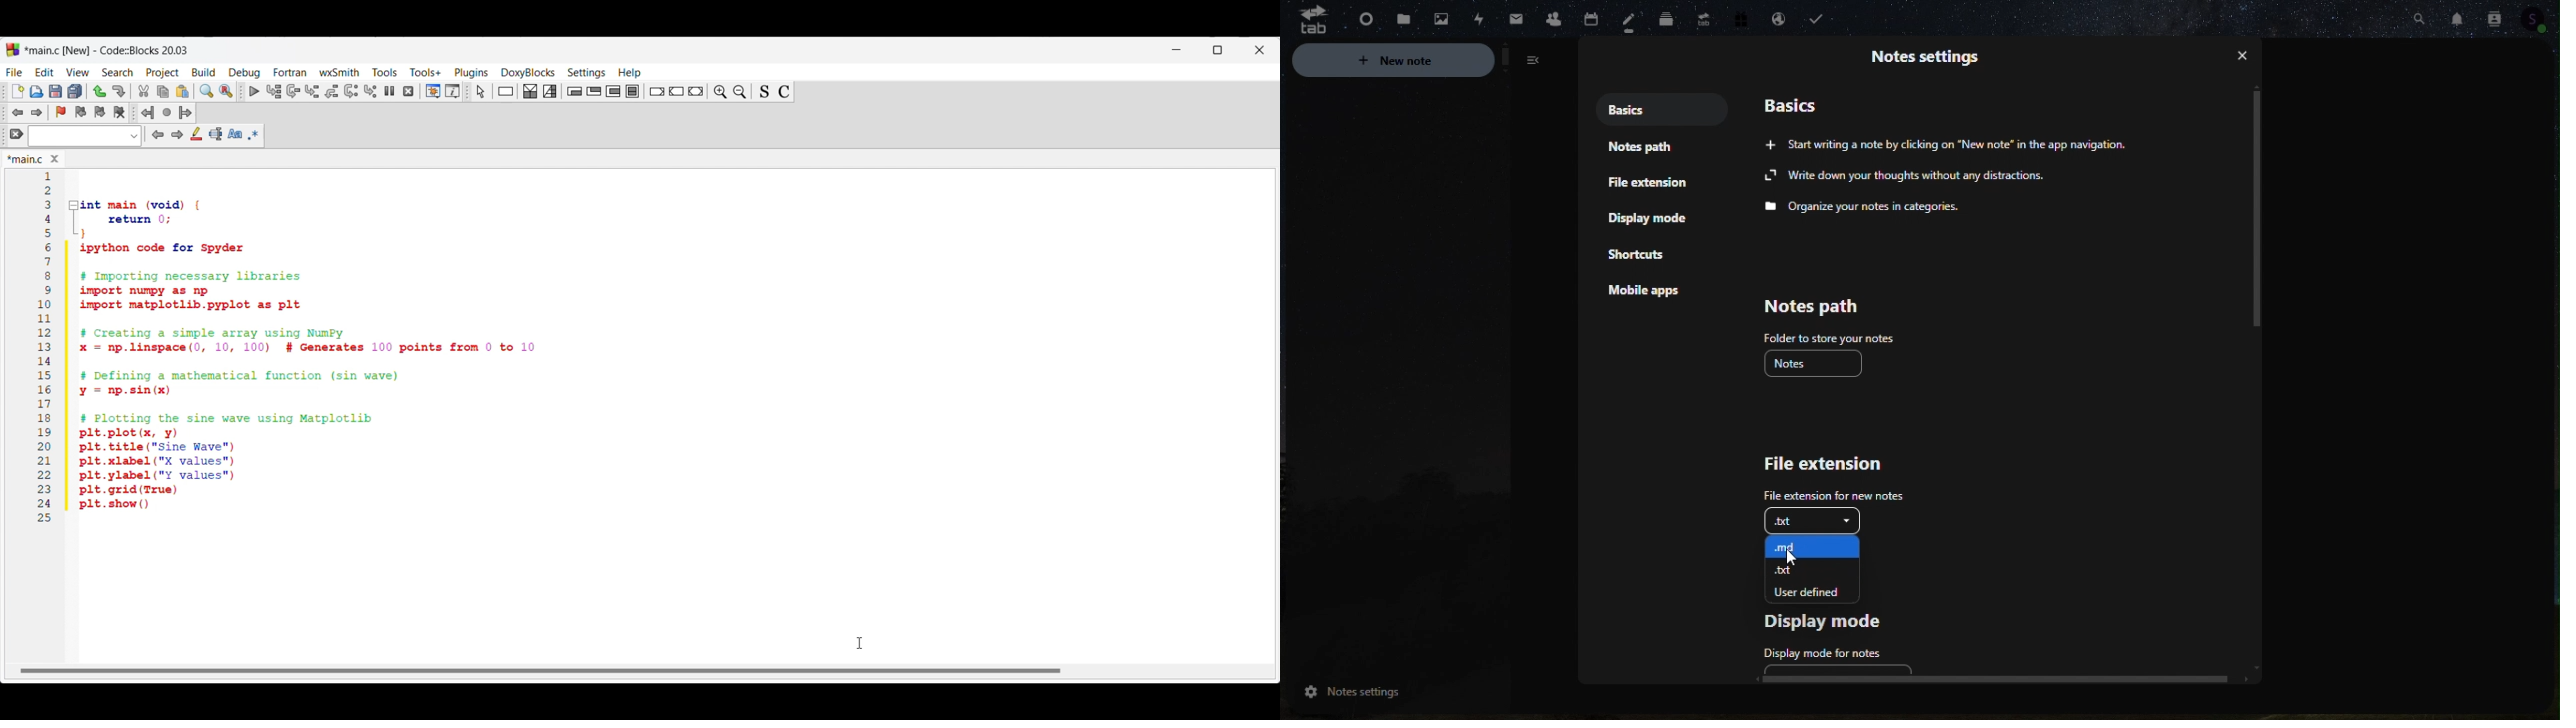 The image size is (2576, 728). I want to click on Entry condition loop, so click(574, 91).